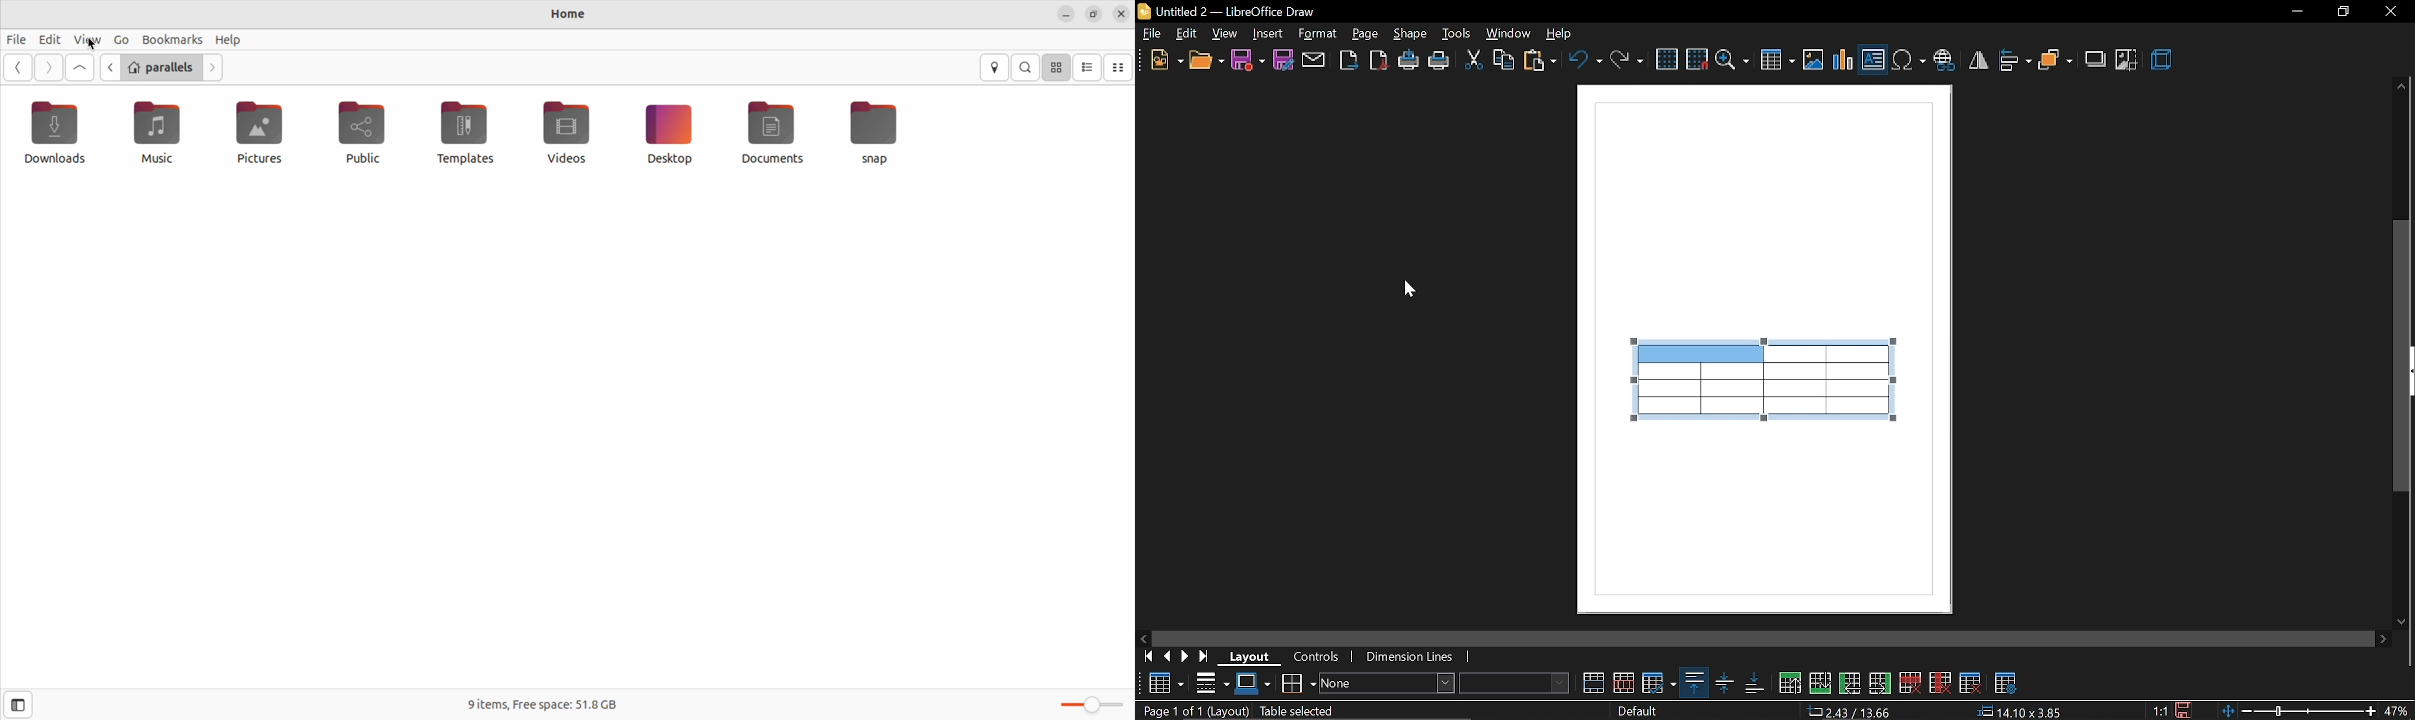  What do you see at coordinates (2400, 620) in the screenshot?
I see `move down` at bounding box center [2400, 620].